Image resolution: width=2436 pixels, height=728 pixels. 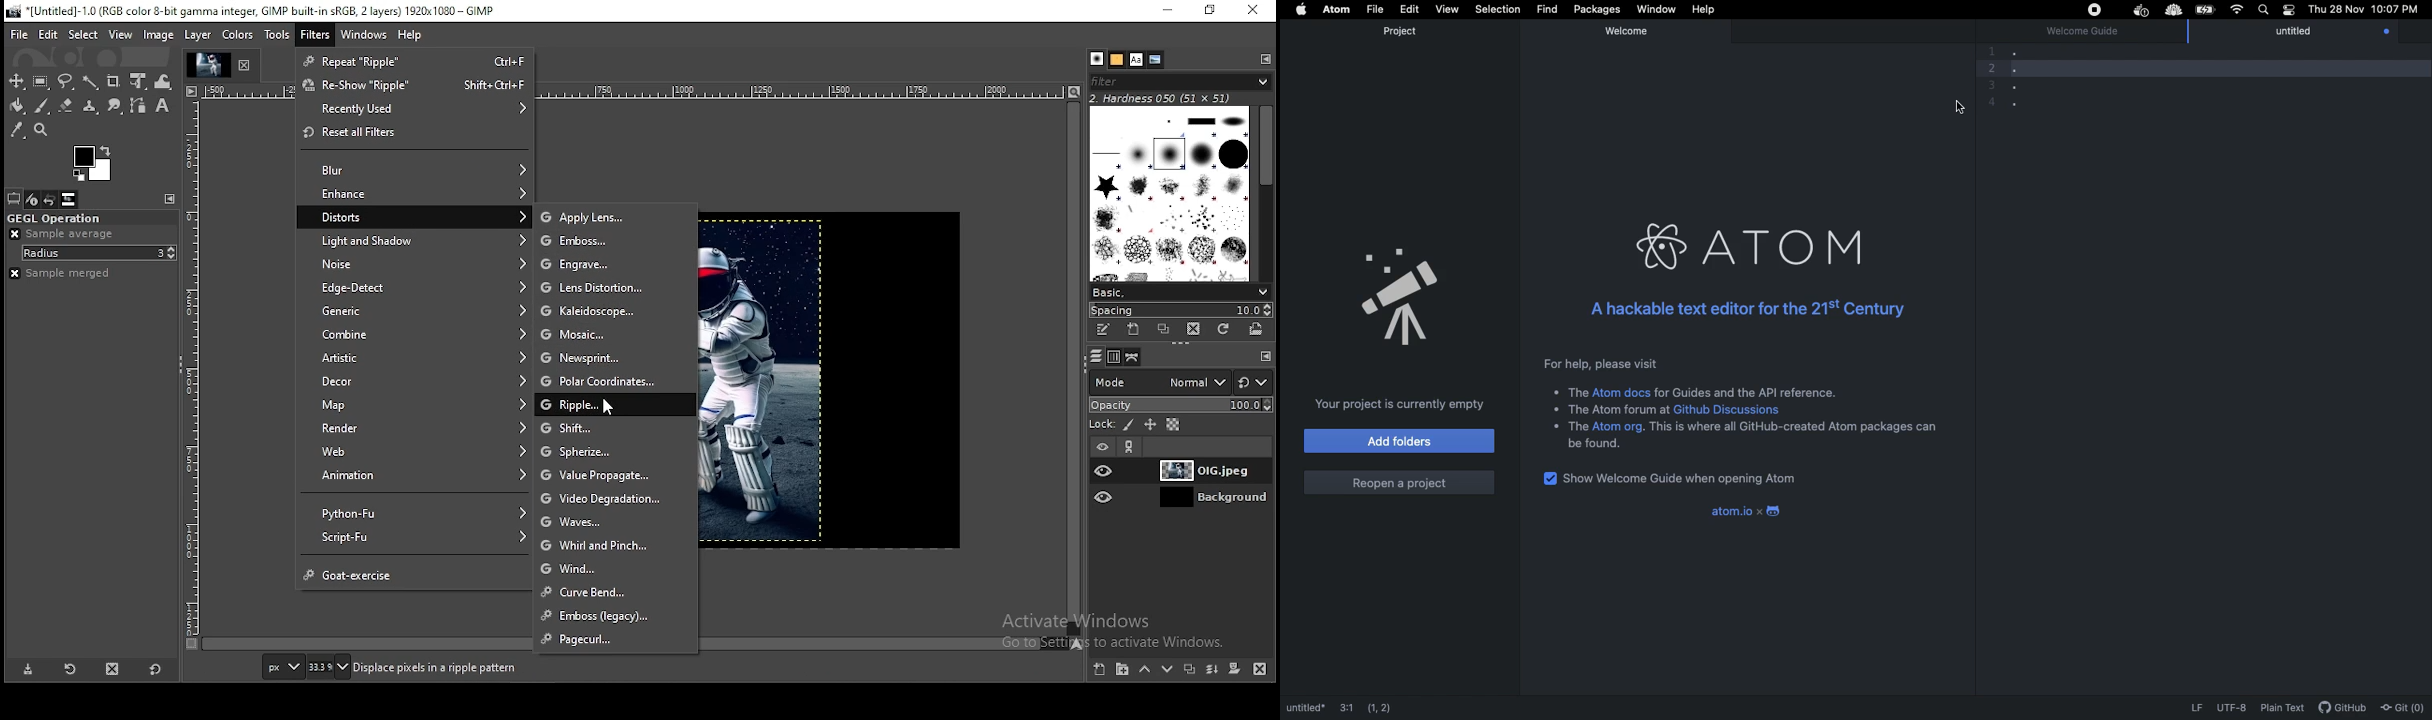 What do you see at coordinates (1987, 76) in the screenshot?
I see `line numbers` at bounding box center [1987, 76].